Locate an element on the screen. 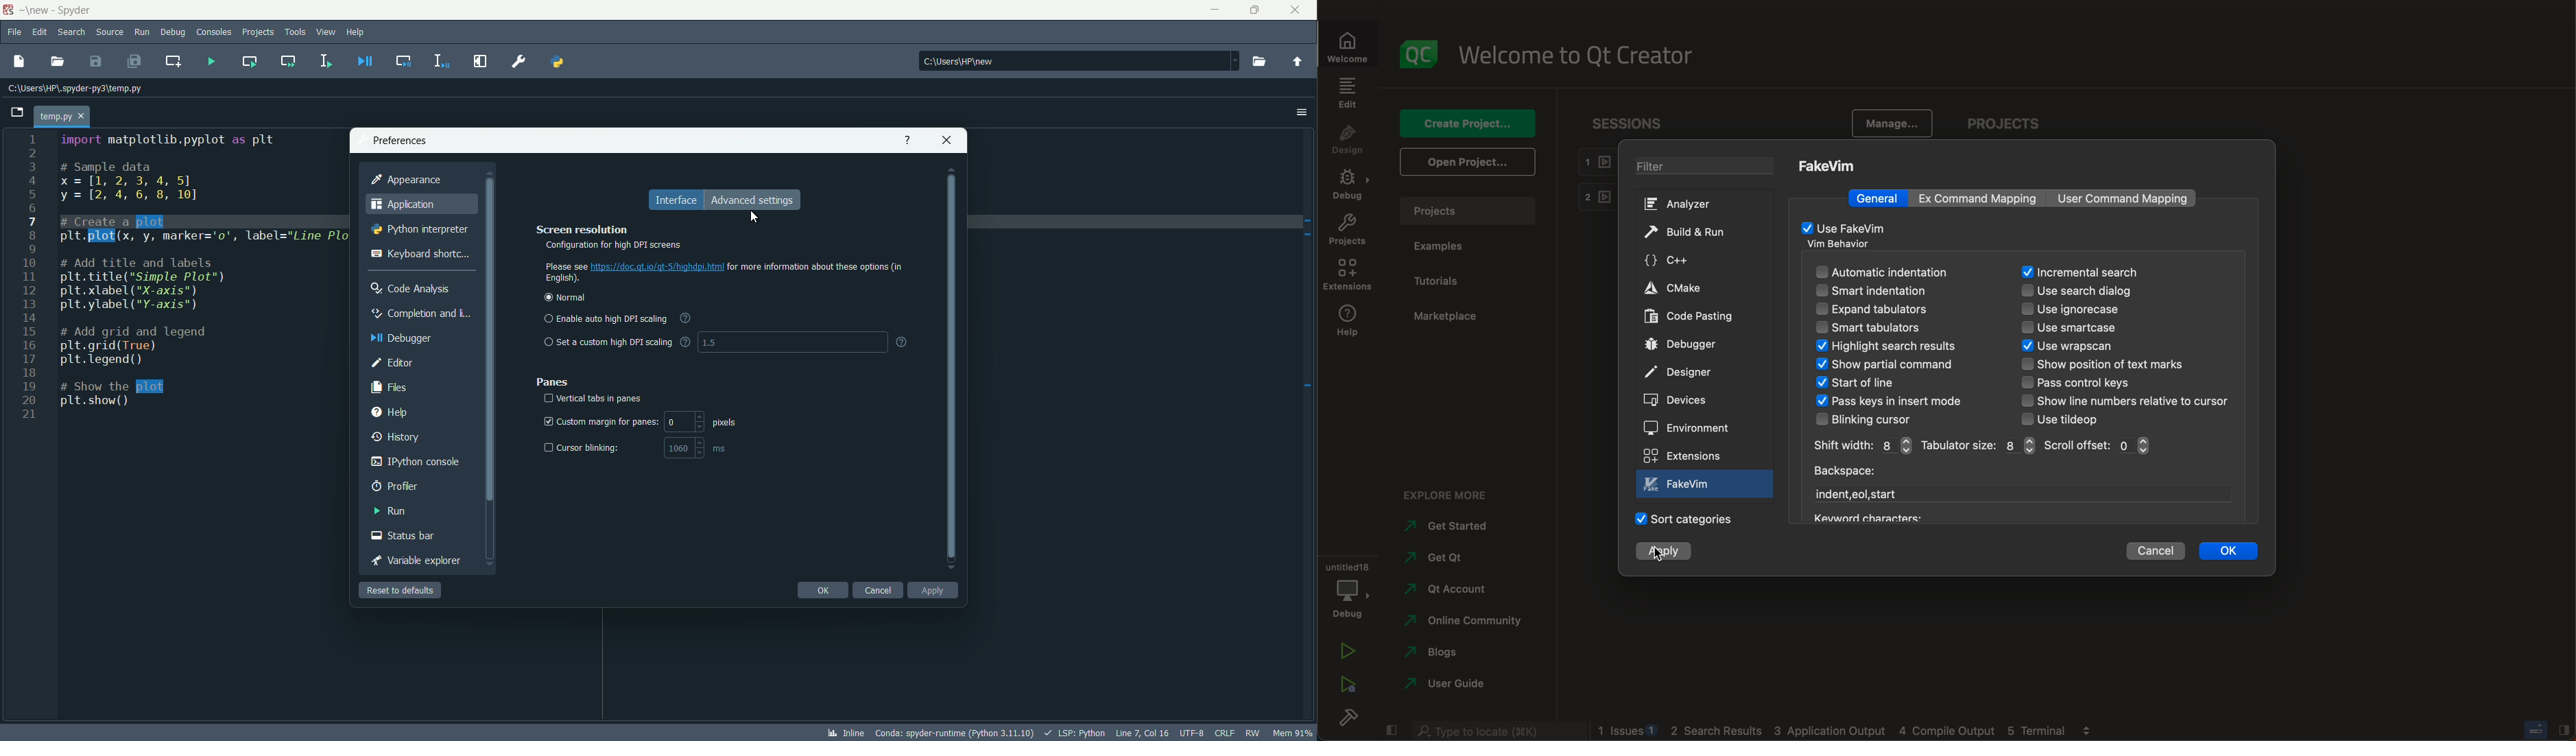 The width and height of the screenshot is (2576, 756). control keys is located at coordinates (2085, 384).